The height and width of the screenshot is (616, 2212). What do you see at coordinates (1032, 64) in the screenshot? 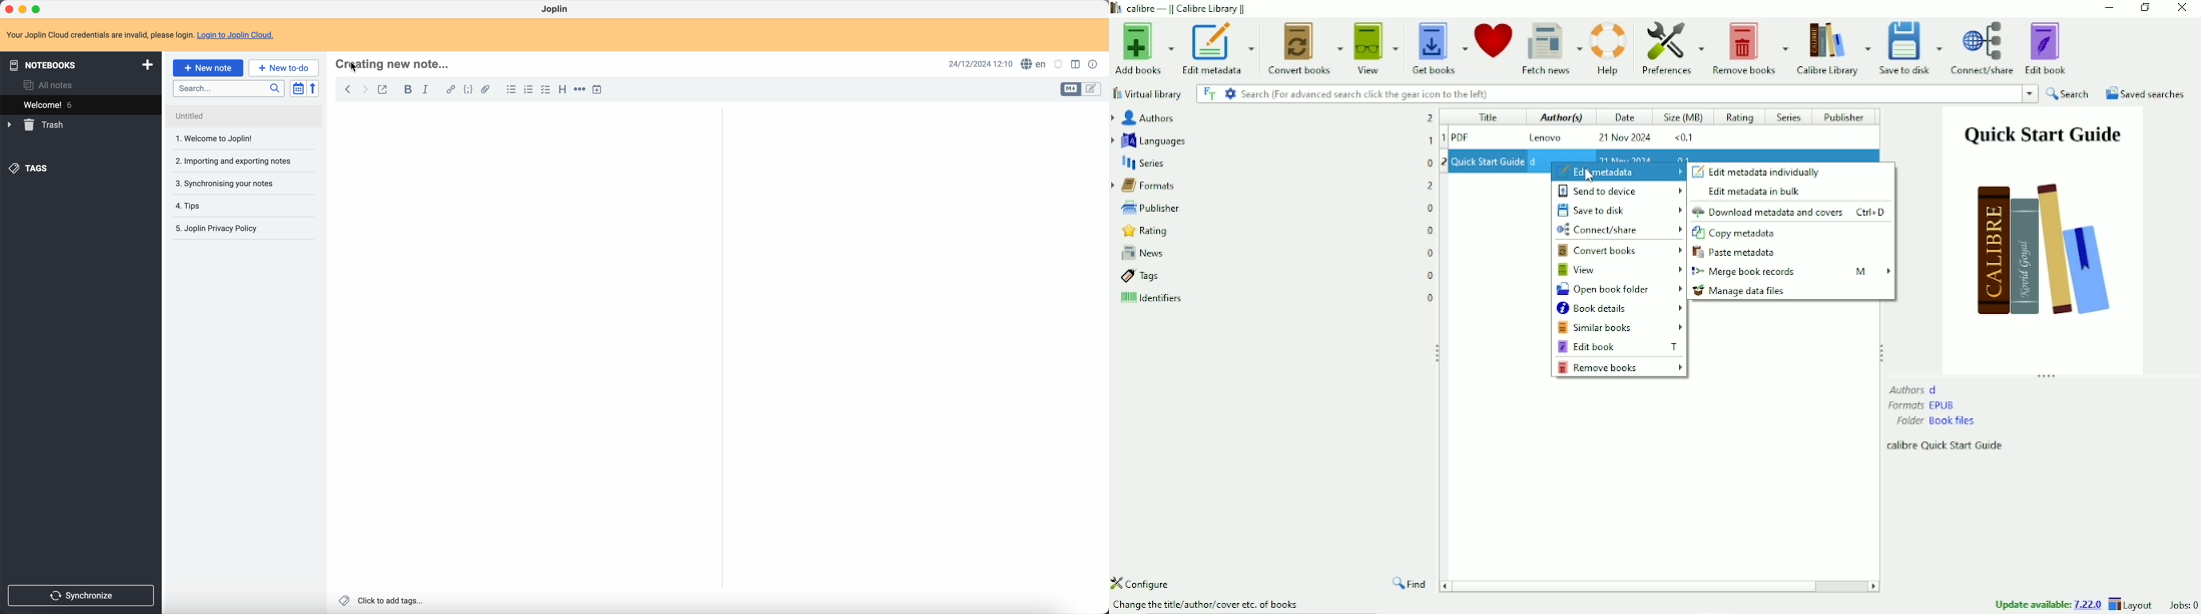
I see `spell checker` at bounding box center [1032, 64].